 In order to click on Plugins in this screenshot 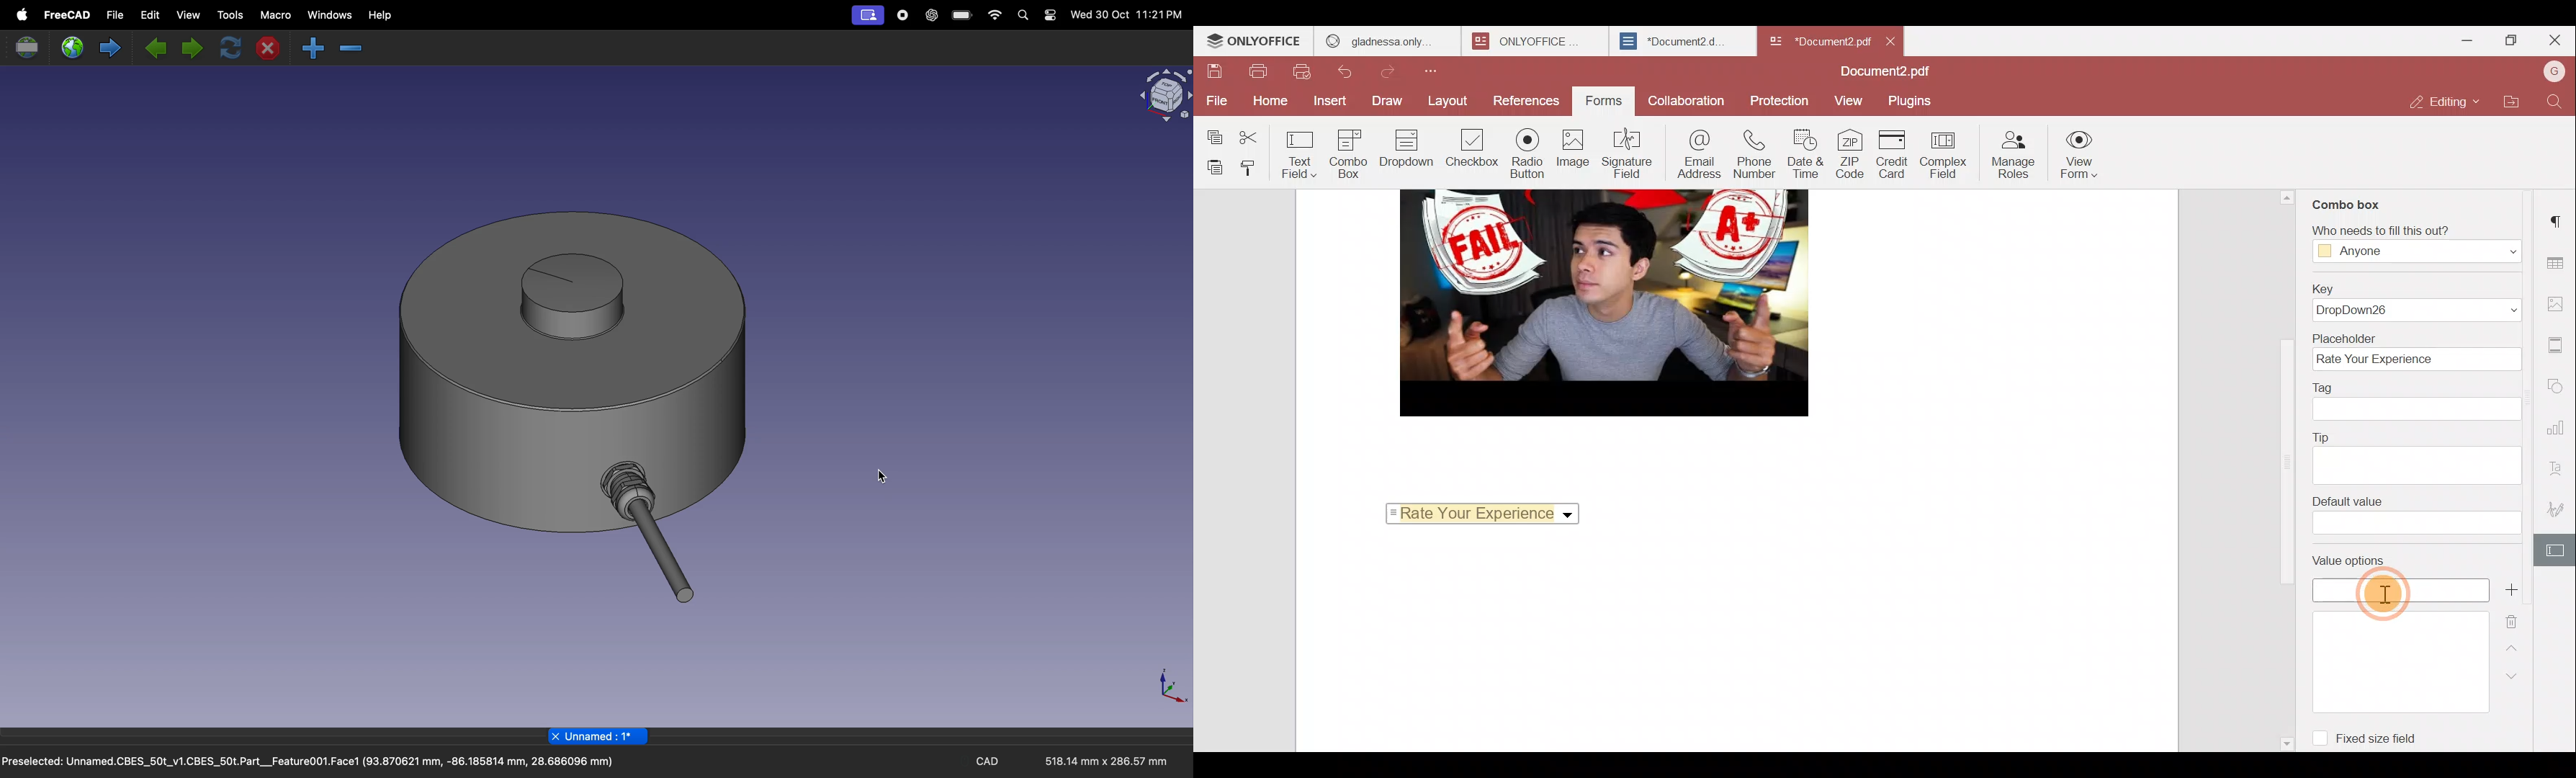, I will do `click(1912, 101)`.